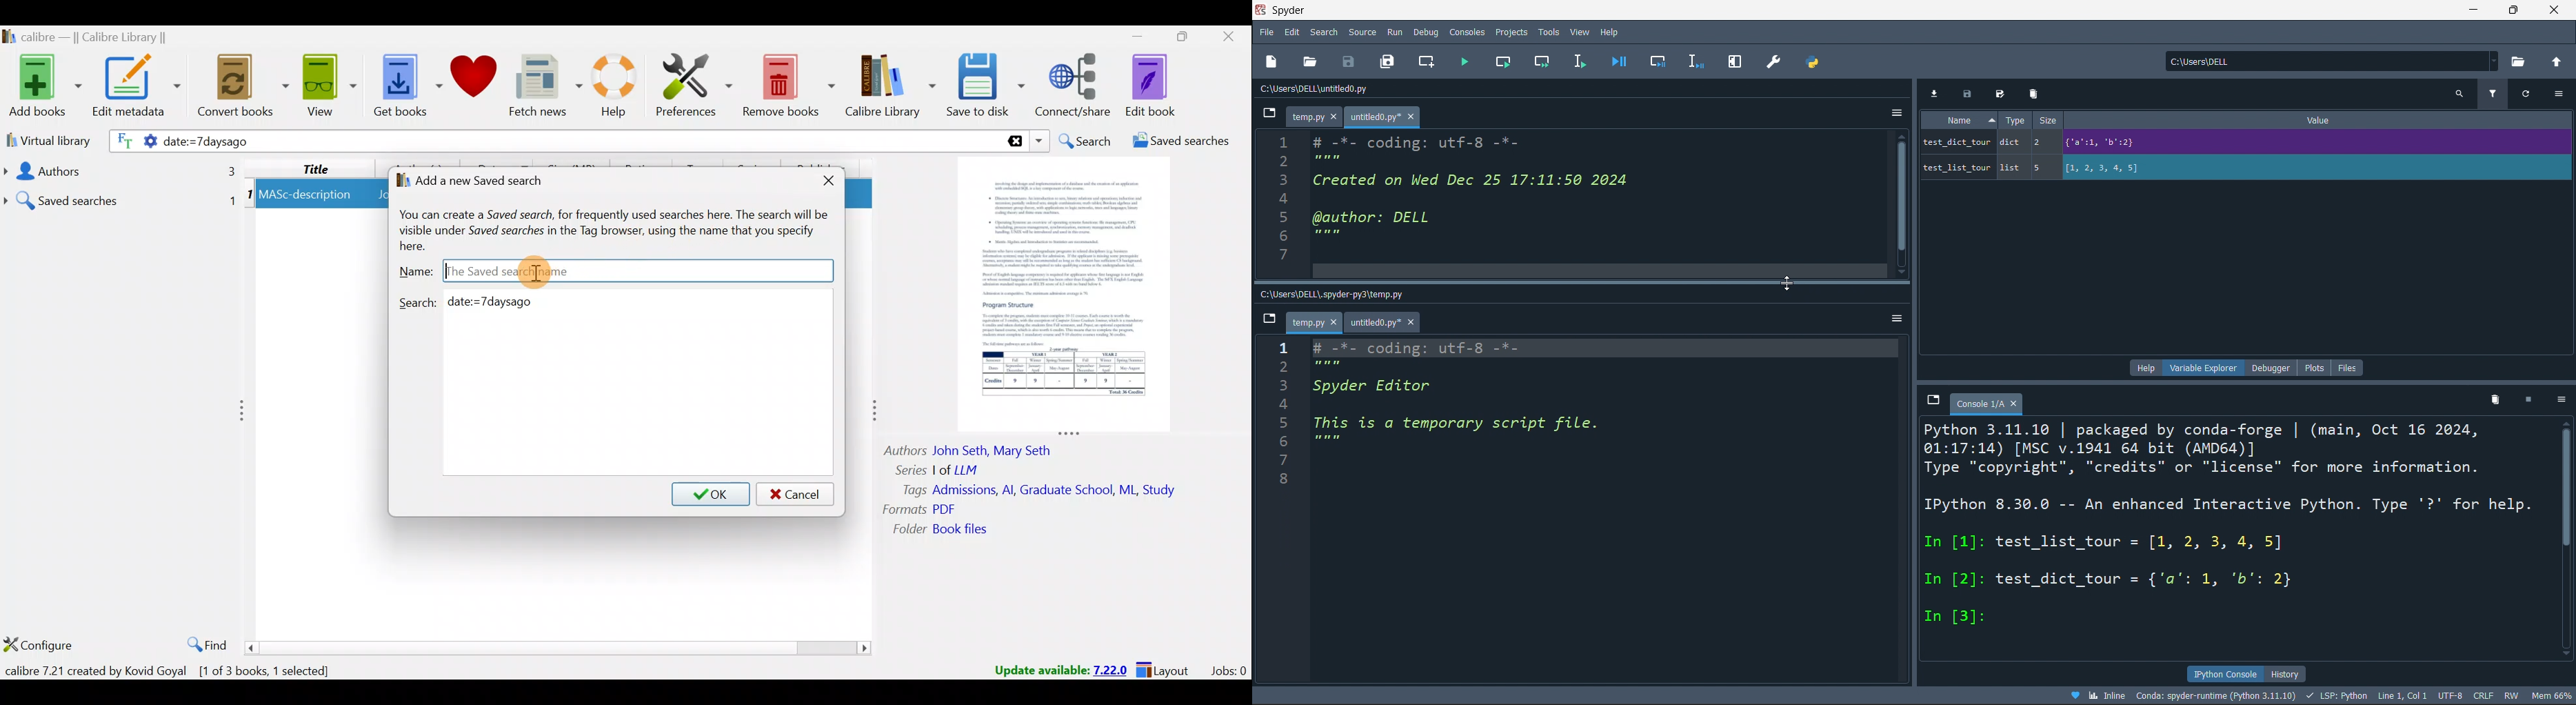 This screenshot has width=2576, height=728. Describe the element at coordinates (951, 530) in the screenshot. I see `Folder book files` at that location.